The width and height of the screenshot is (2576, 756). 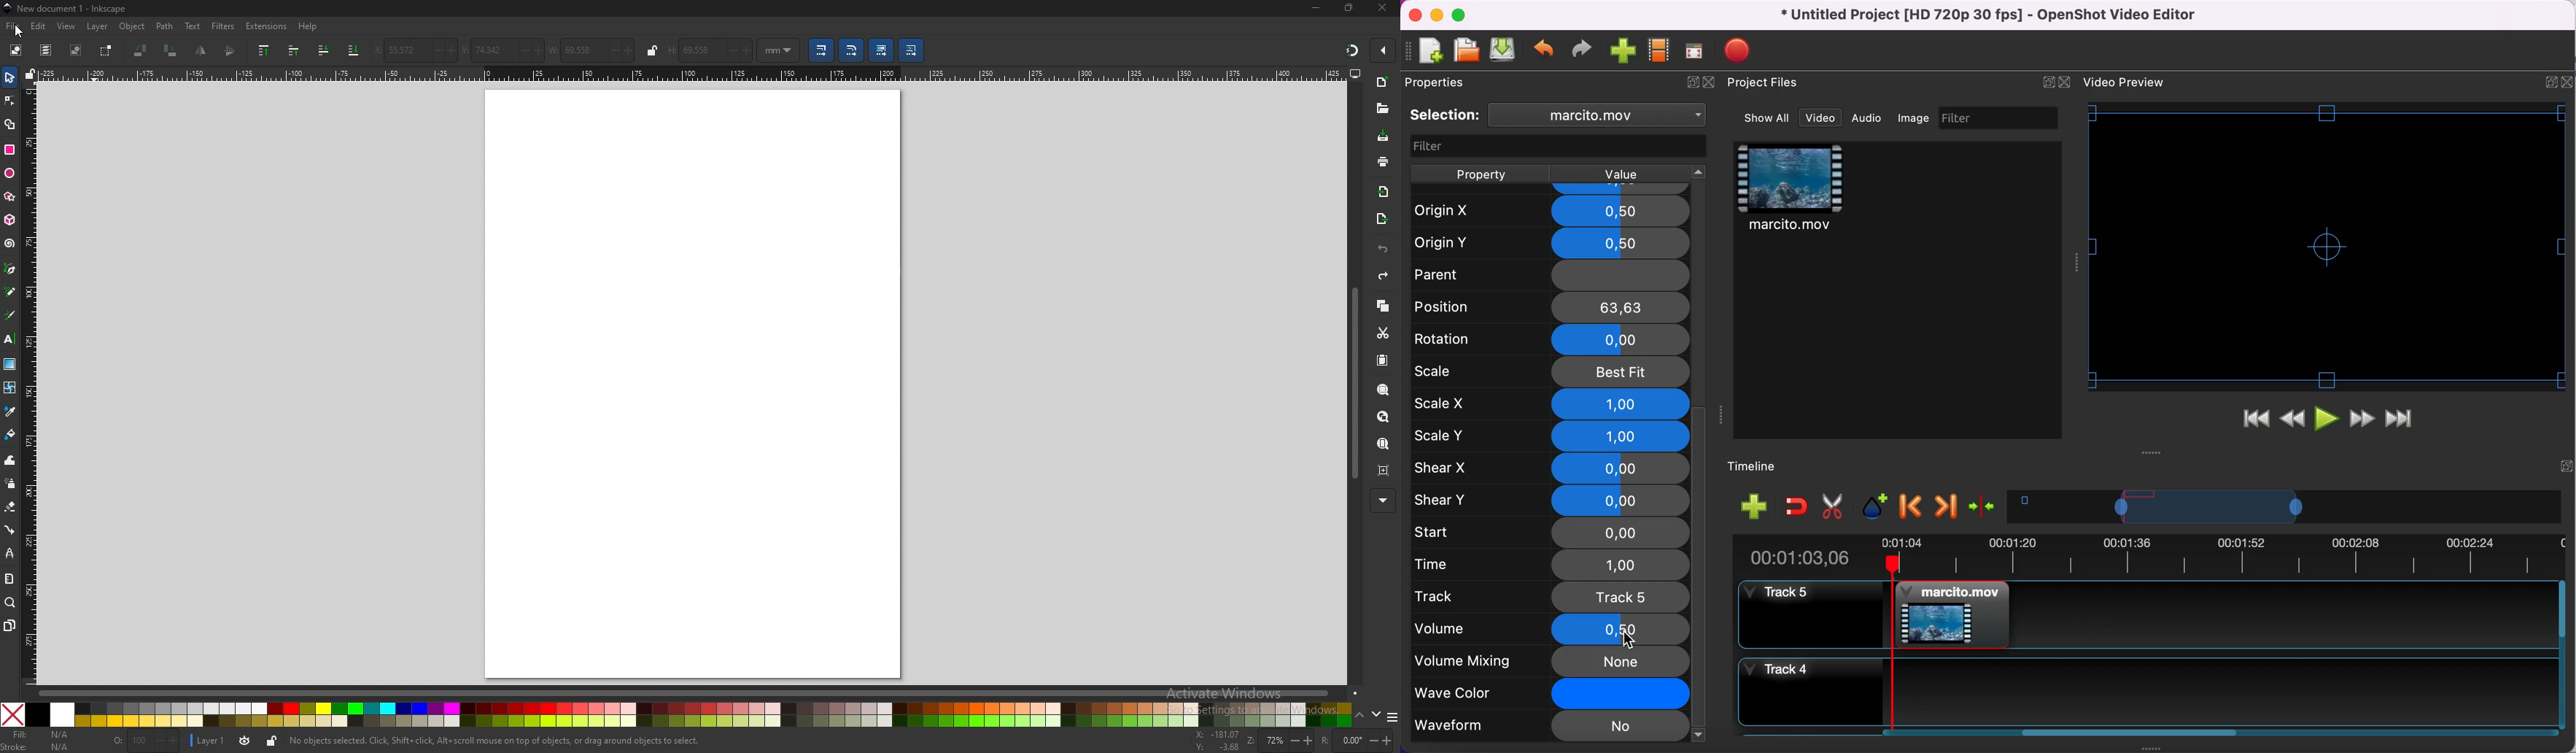 I want to click on zoom drawing, so click(x=1384, y=417).